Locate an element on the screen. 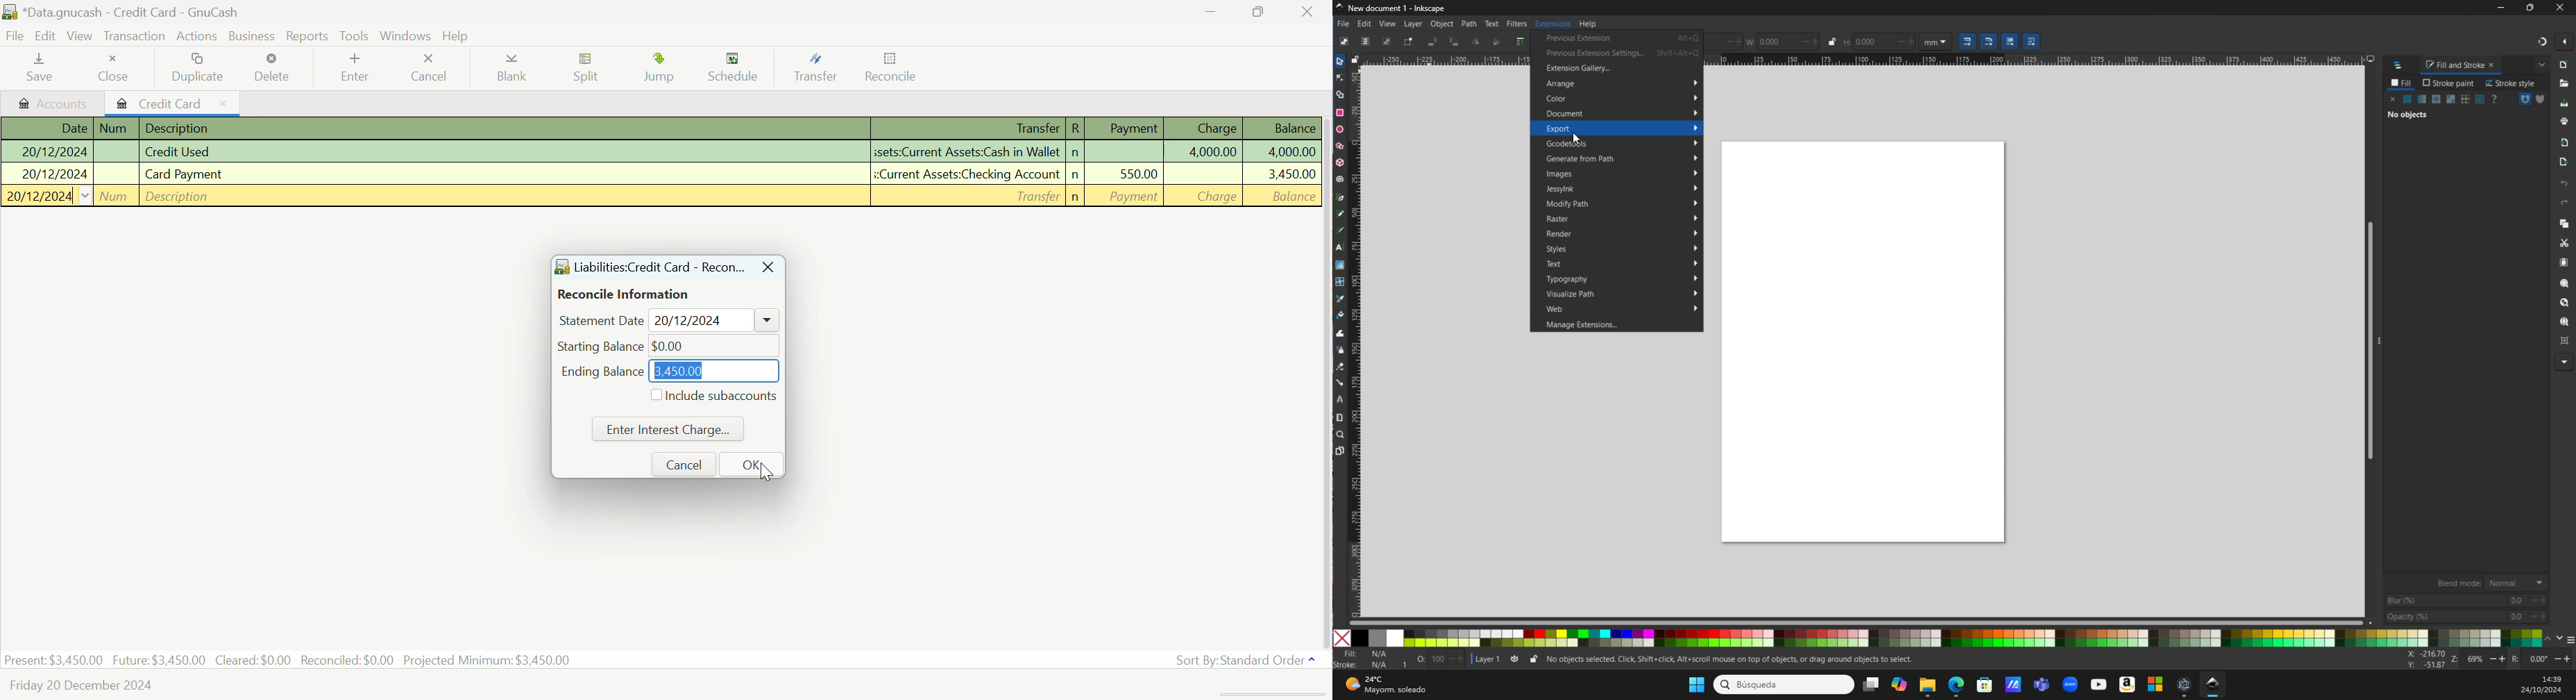  Document is located at coordinates (1620, 114).